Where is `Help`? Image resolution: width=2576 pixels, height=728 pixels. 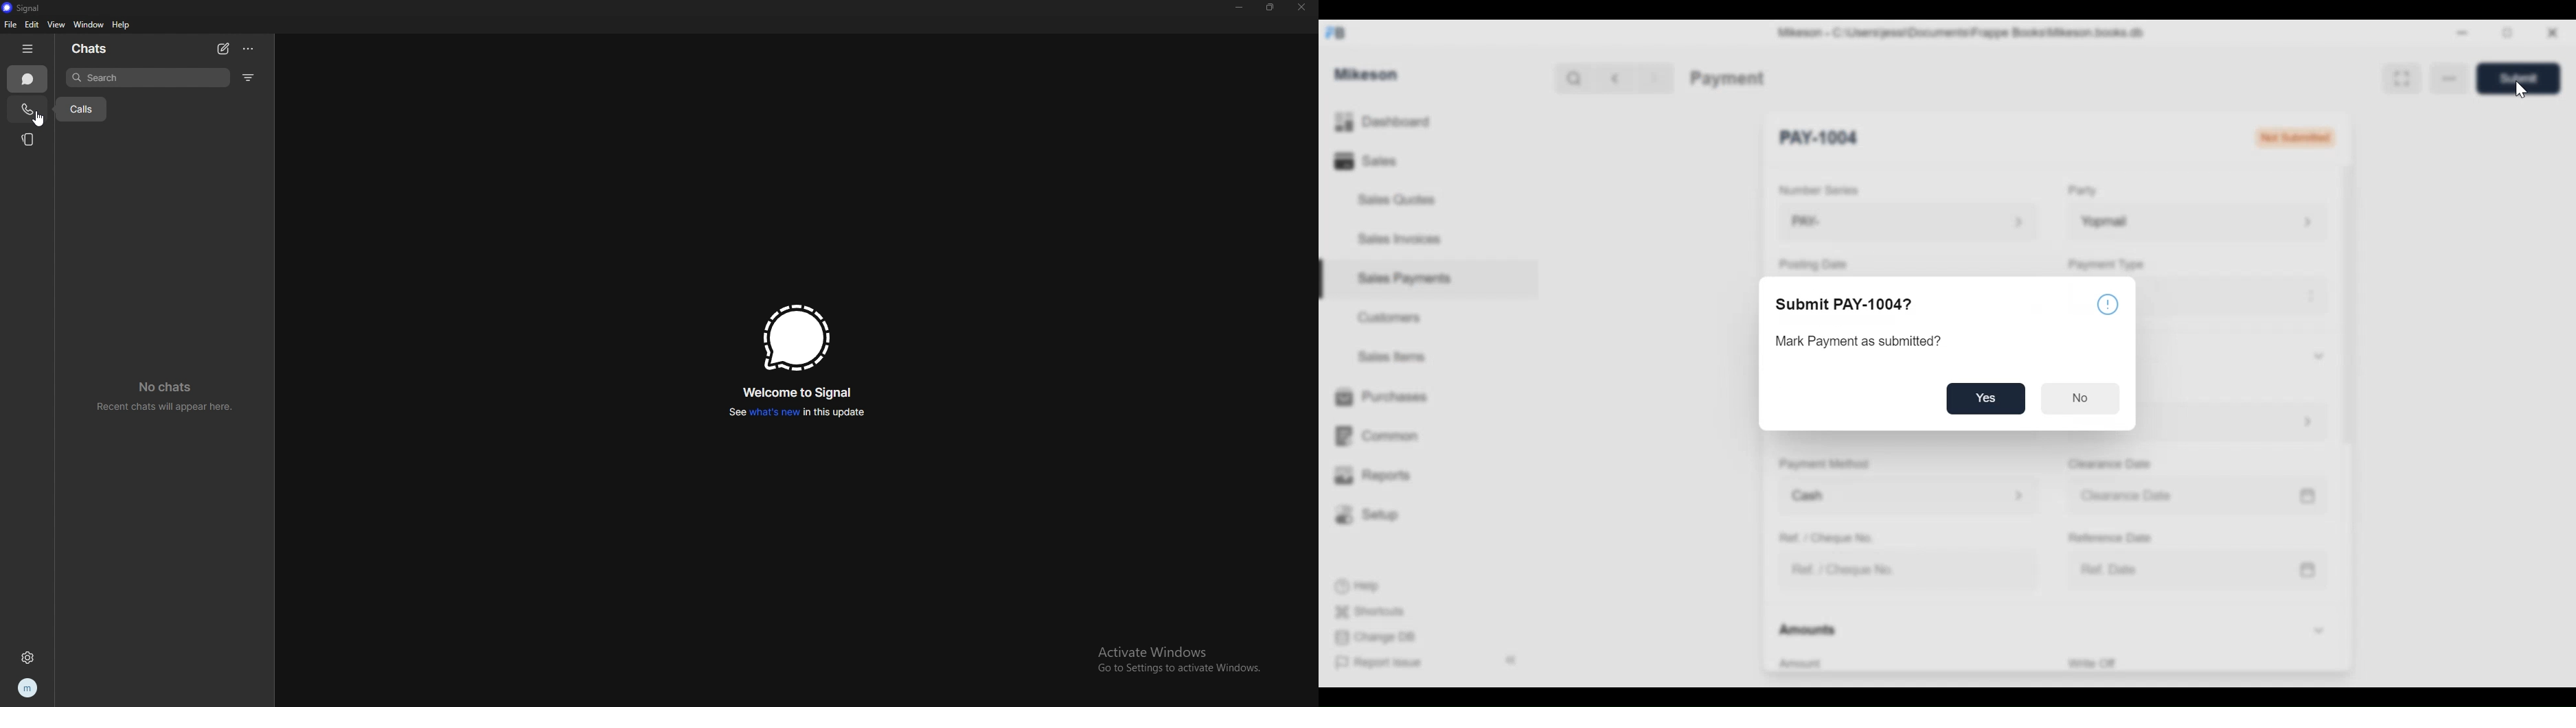 Help is located at coordinates (1367, 586).